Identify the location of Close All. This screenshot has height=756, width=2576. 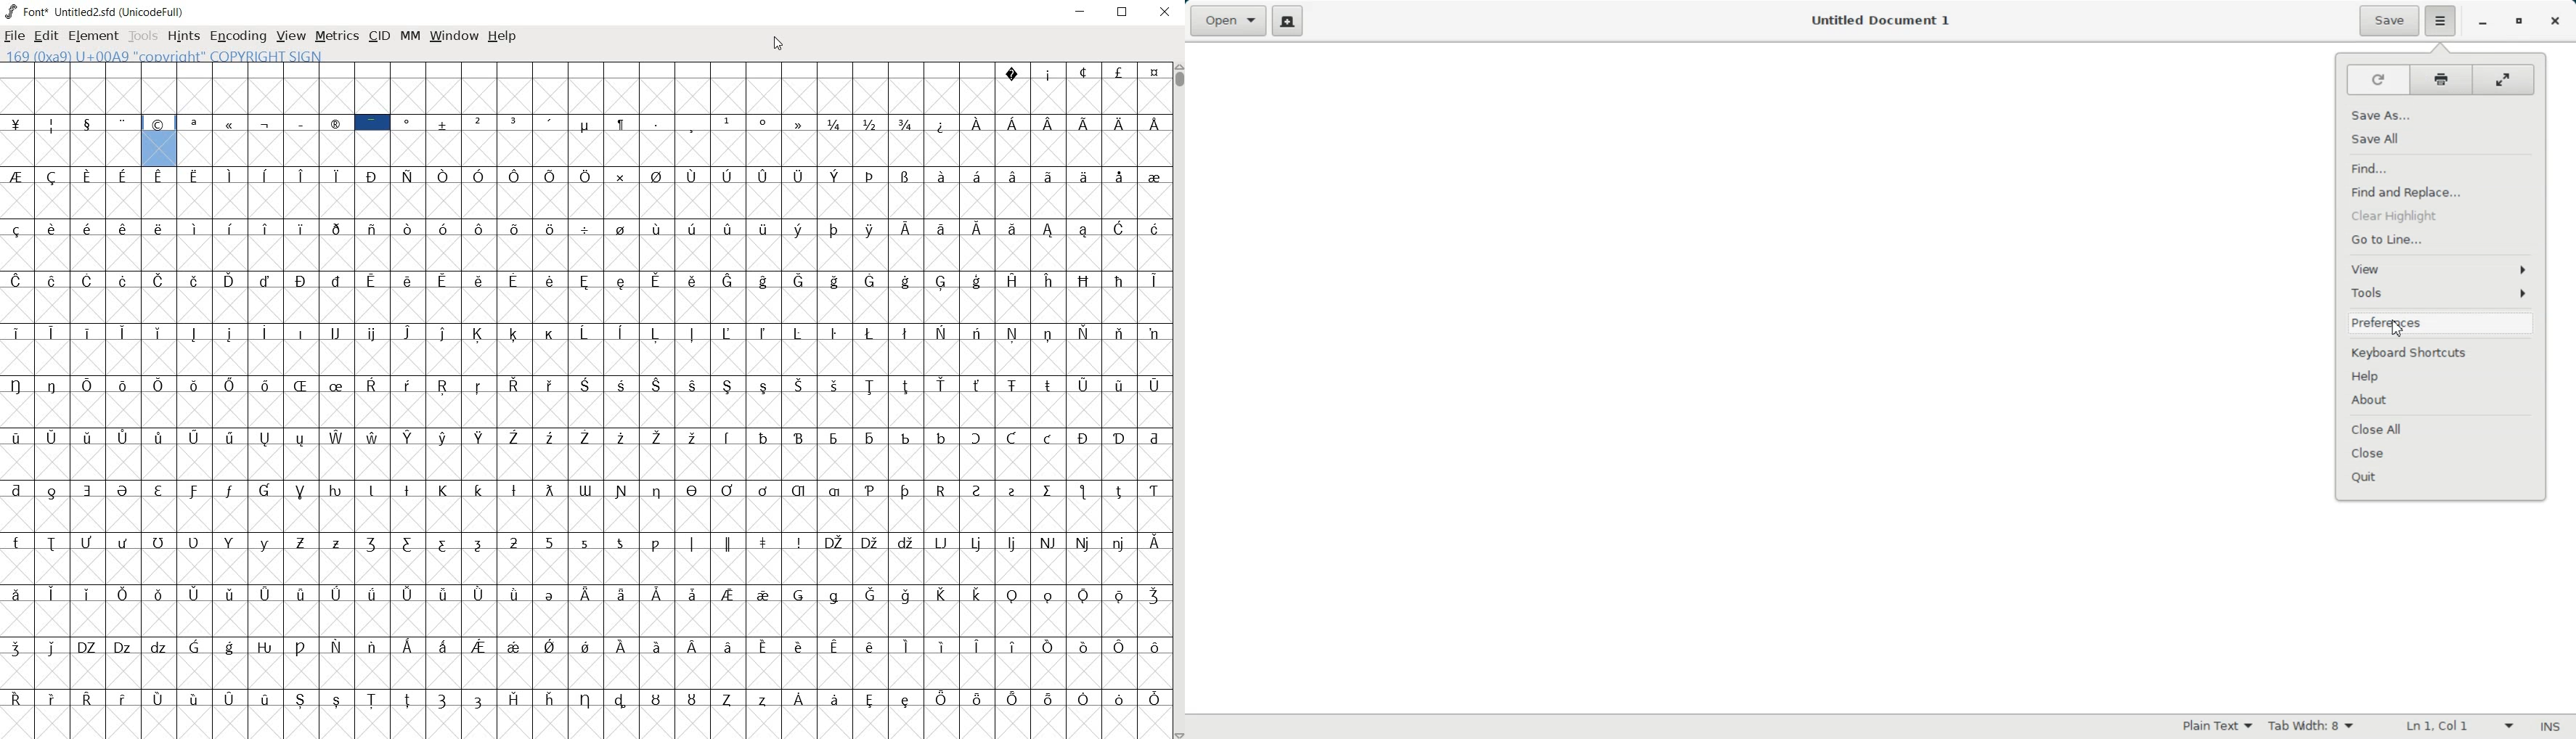
(2441, 428).